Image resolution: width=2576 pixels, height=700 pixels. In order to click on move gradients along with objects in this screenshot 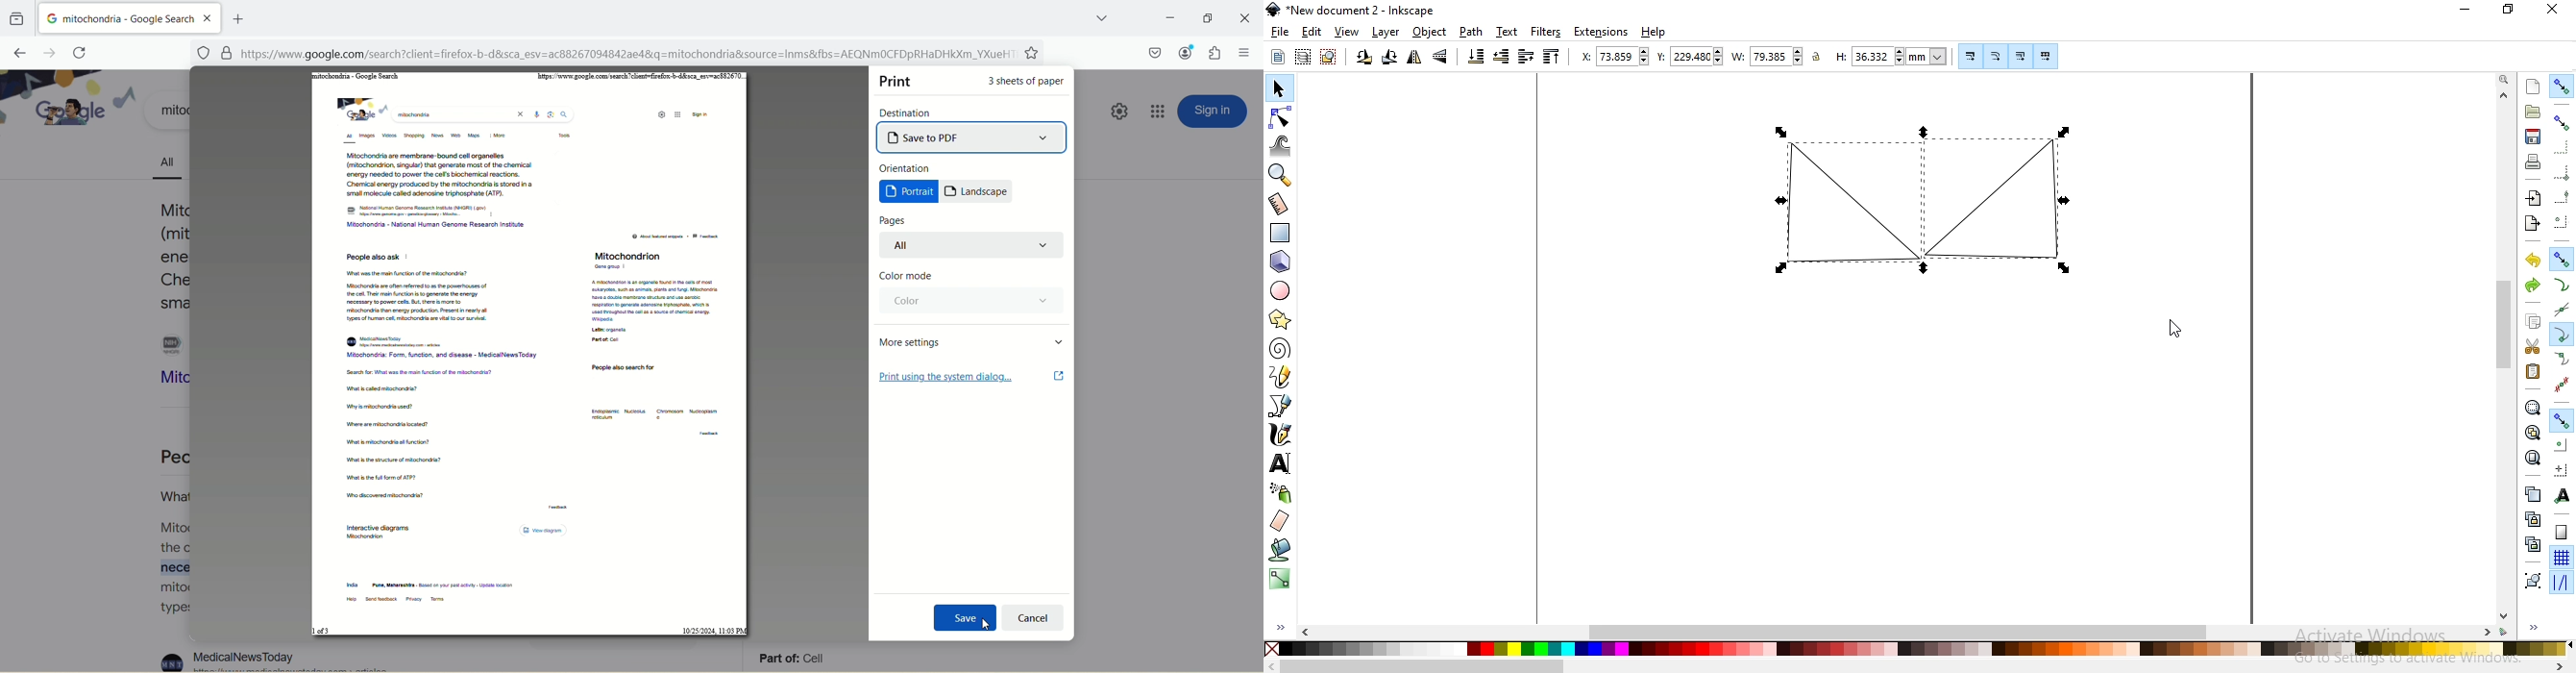, I will do `click(2018, 56)`.